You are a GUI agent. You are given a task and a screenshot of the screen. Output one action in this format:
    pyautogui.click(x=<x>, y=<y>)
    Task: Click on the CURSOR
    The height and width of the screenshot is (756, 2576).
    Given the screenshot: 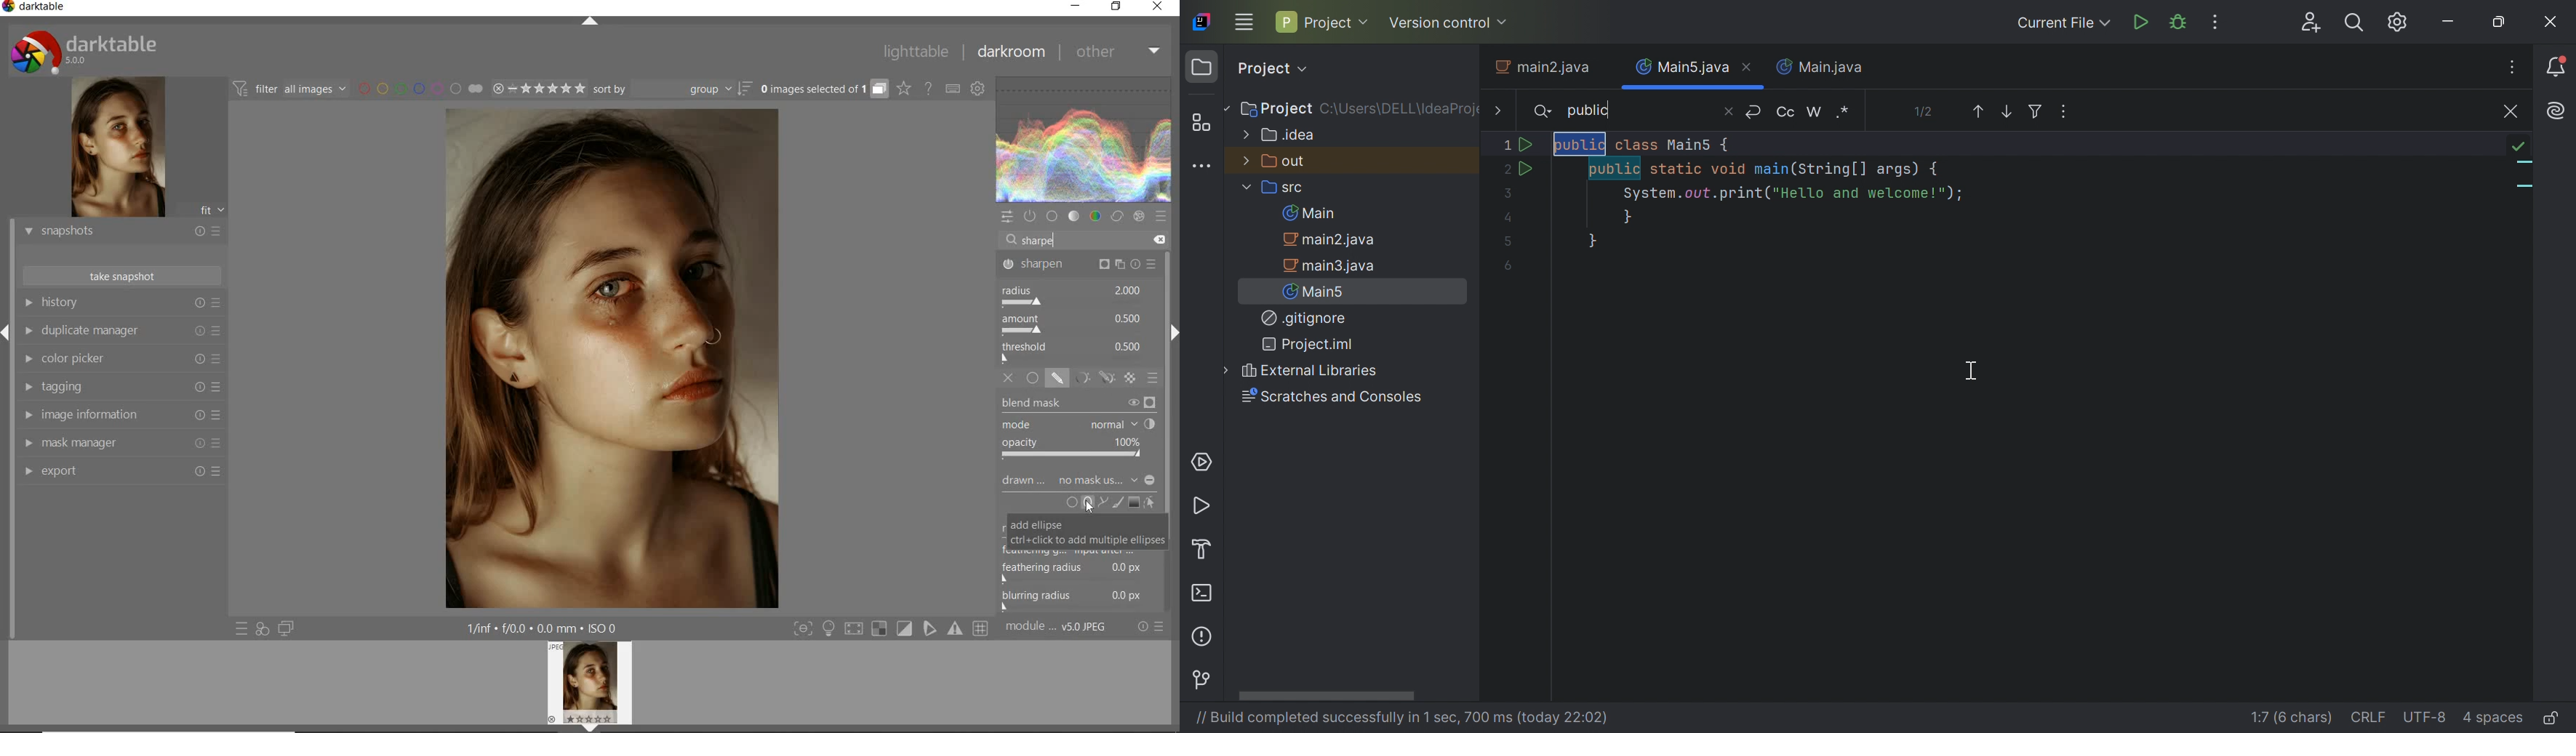 What is the action you would take?
    pyautogui.click(x=1088, y=507)
    